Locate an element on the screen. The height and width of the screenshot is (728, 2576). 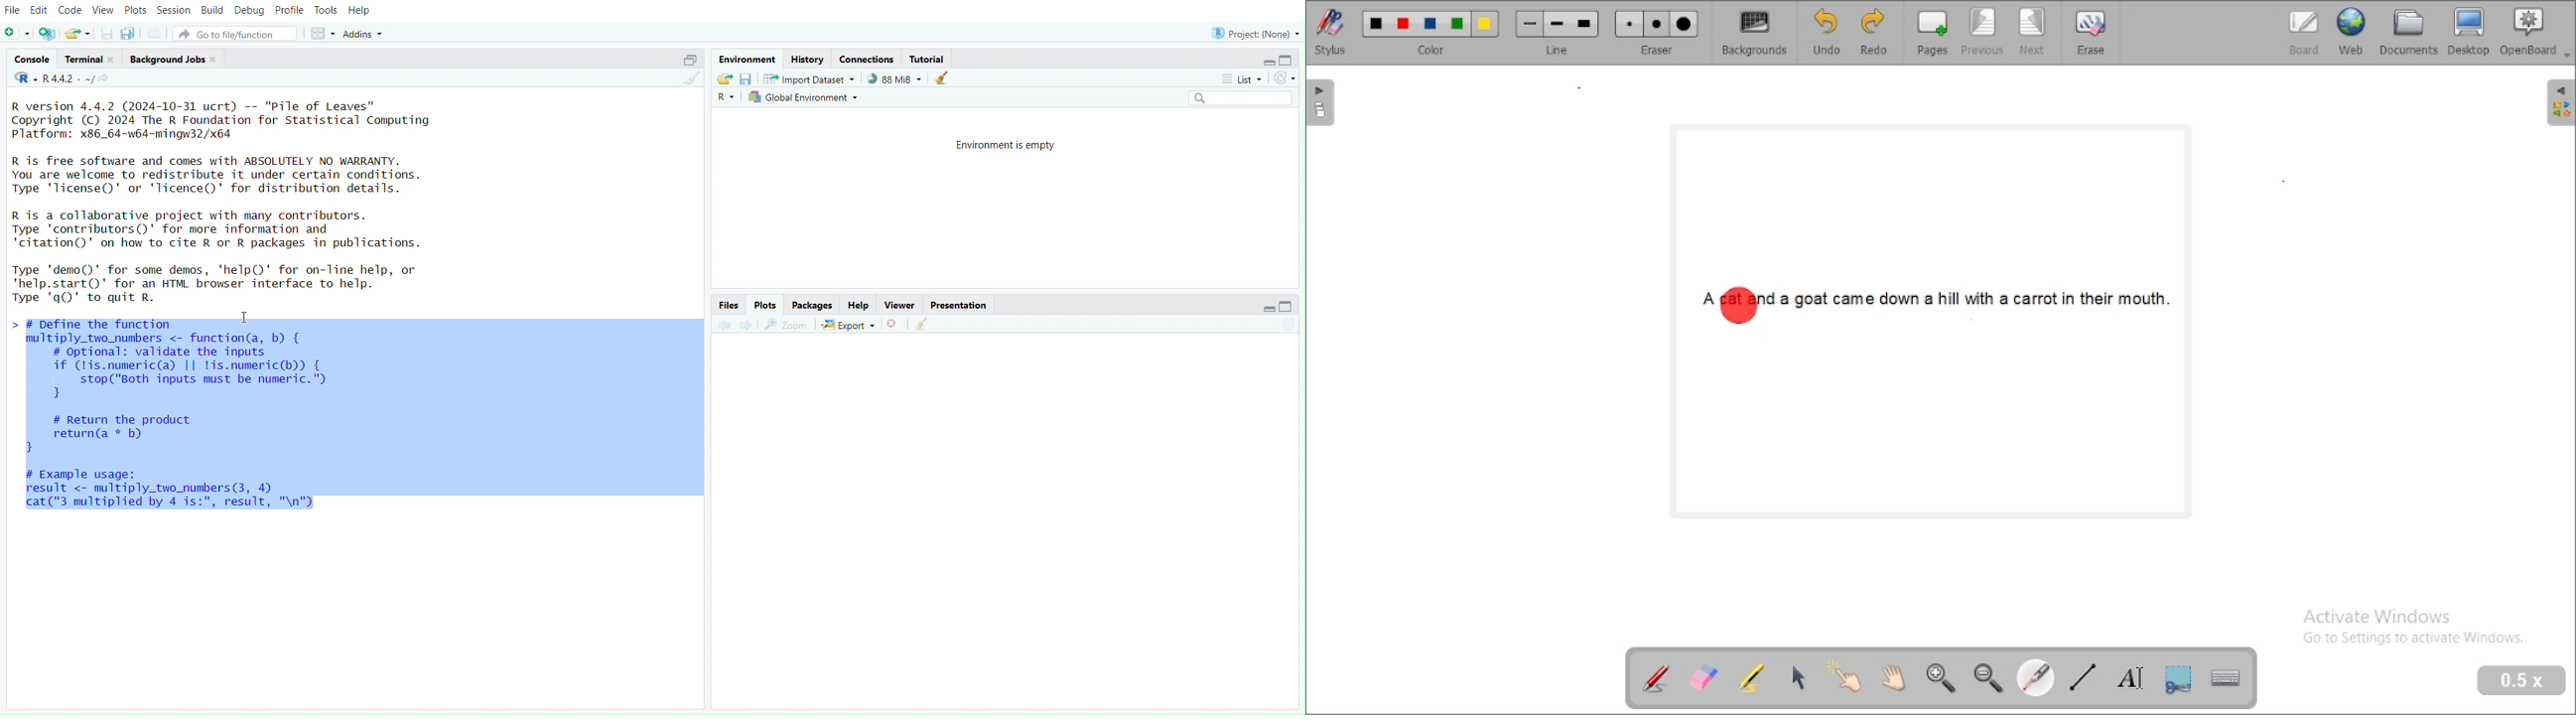
Addins is located at coordinates (369, 33).